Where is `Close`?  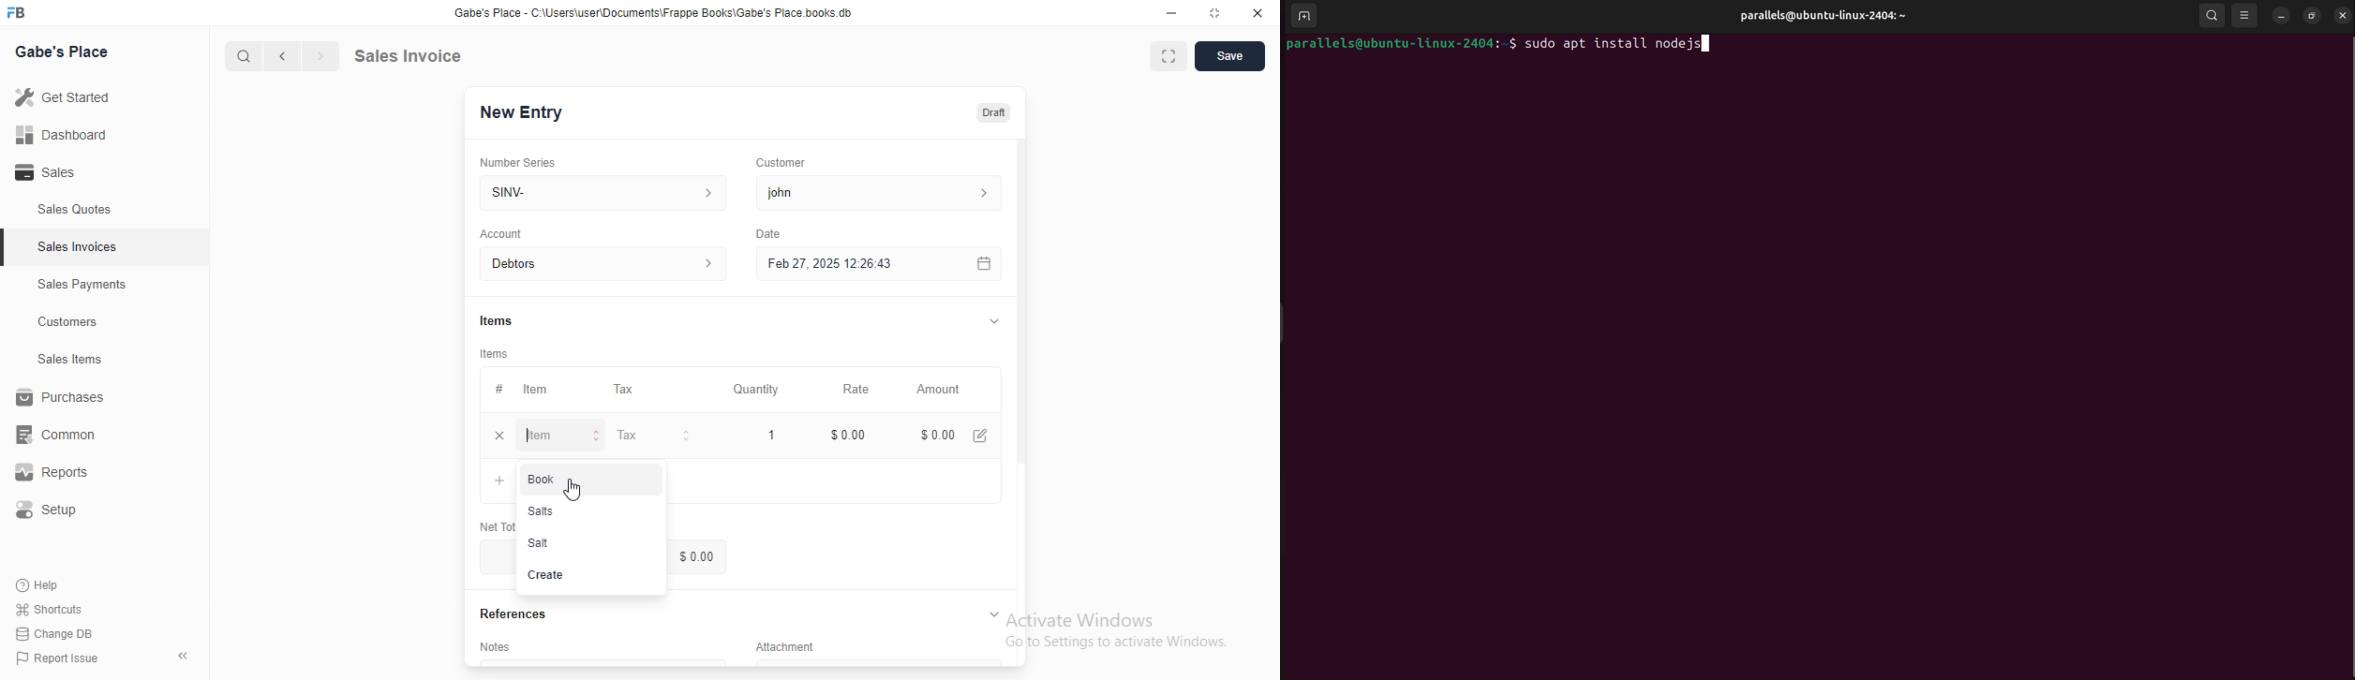
Close is located at coordinates (1257, 14).